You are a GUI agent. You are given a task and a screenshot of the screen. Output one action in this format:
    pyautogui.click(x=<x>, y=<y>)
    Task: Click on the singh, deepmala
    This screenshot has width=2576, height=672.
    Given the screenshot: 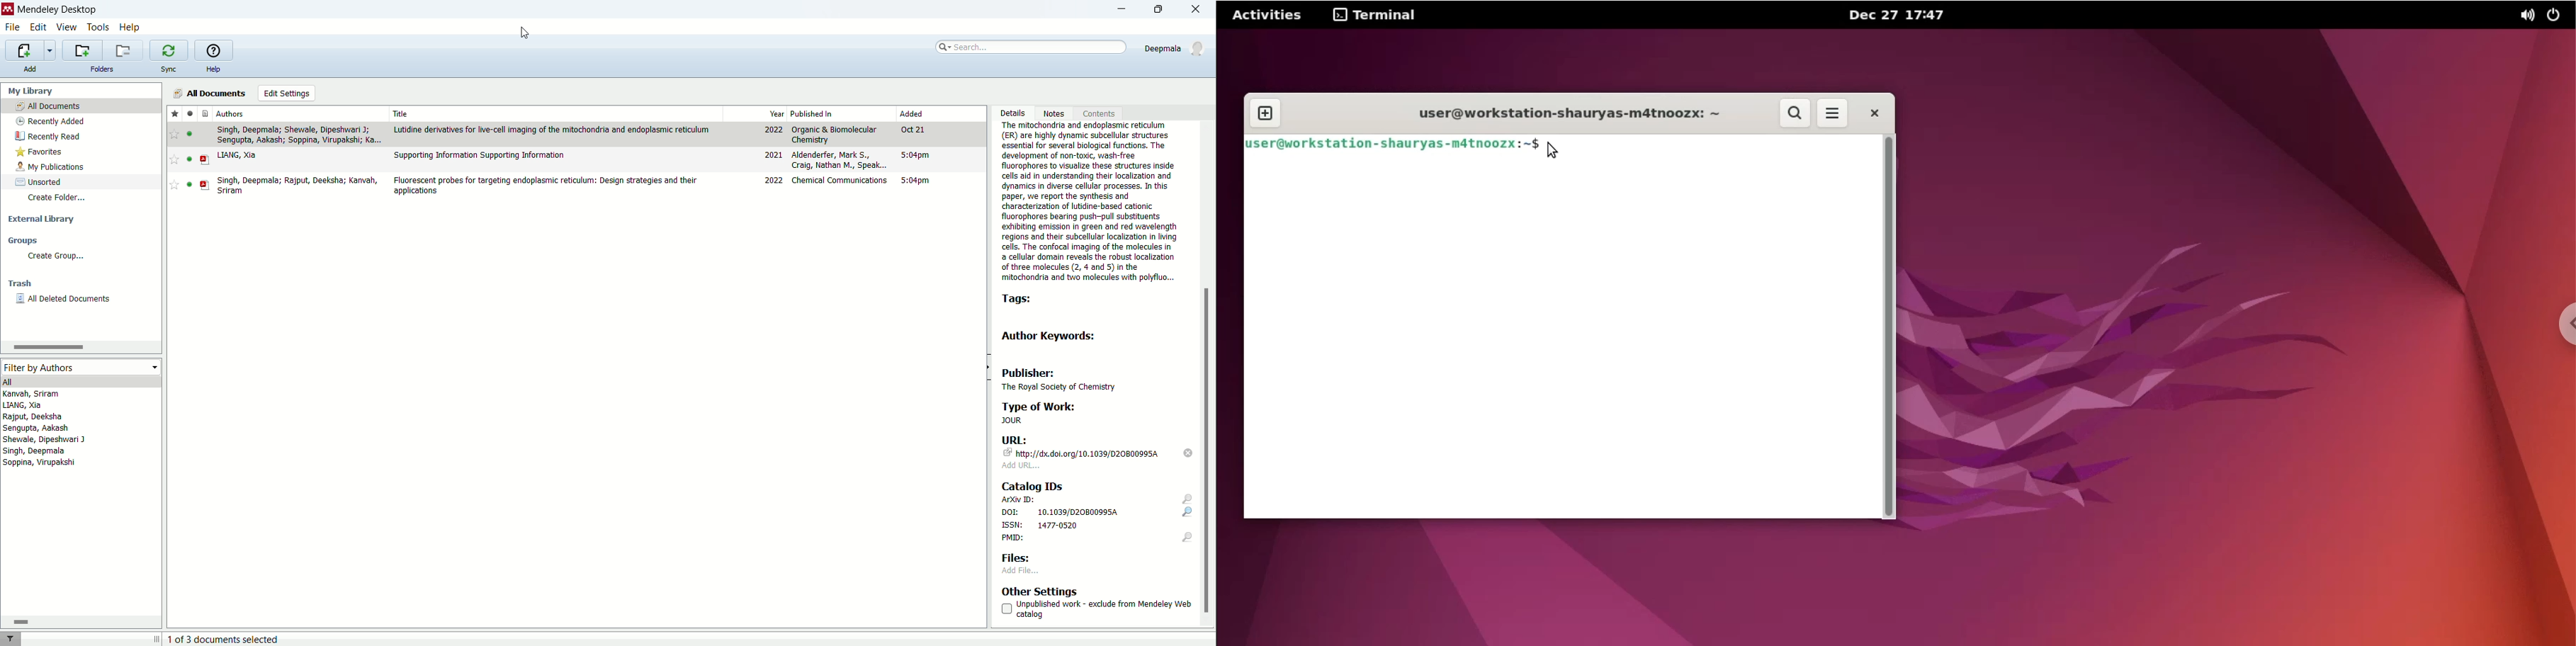 What is the action you would take?
    pyautogui.click(x=35, y=451)
    